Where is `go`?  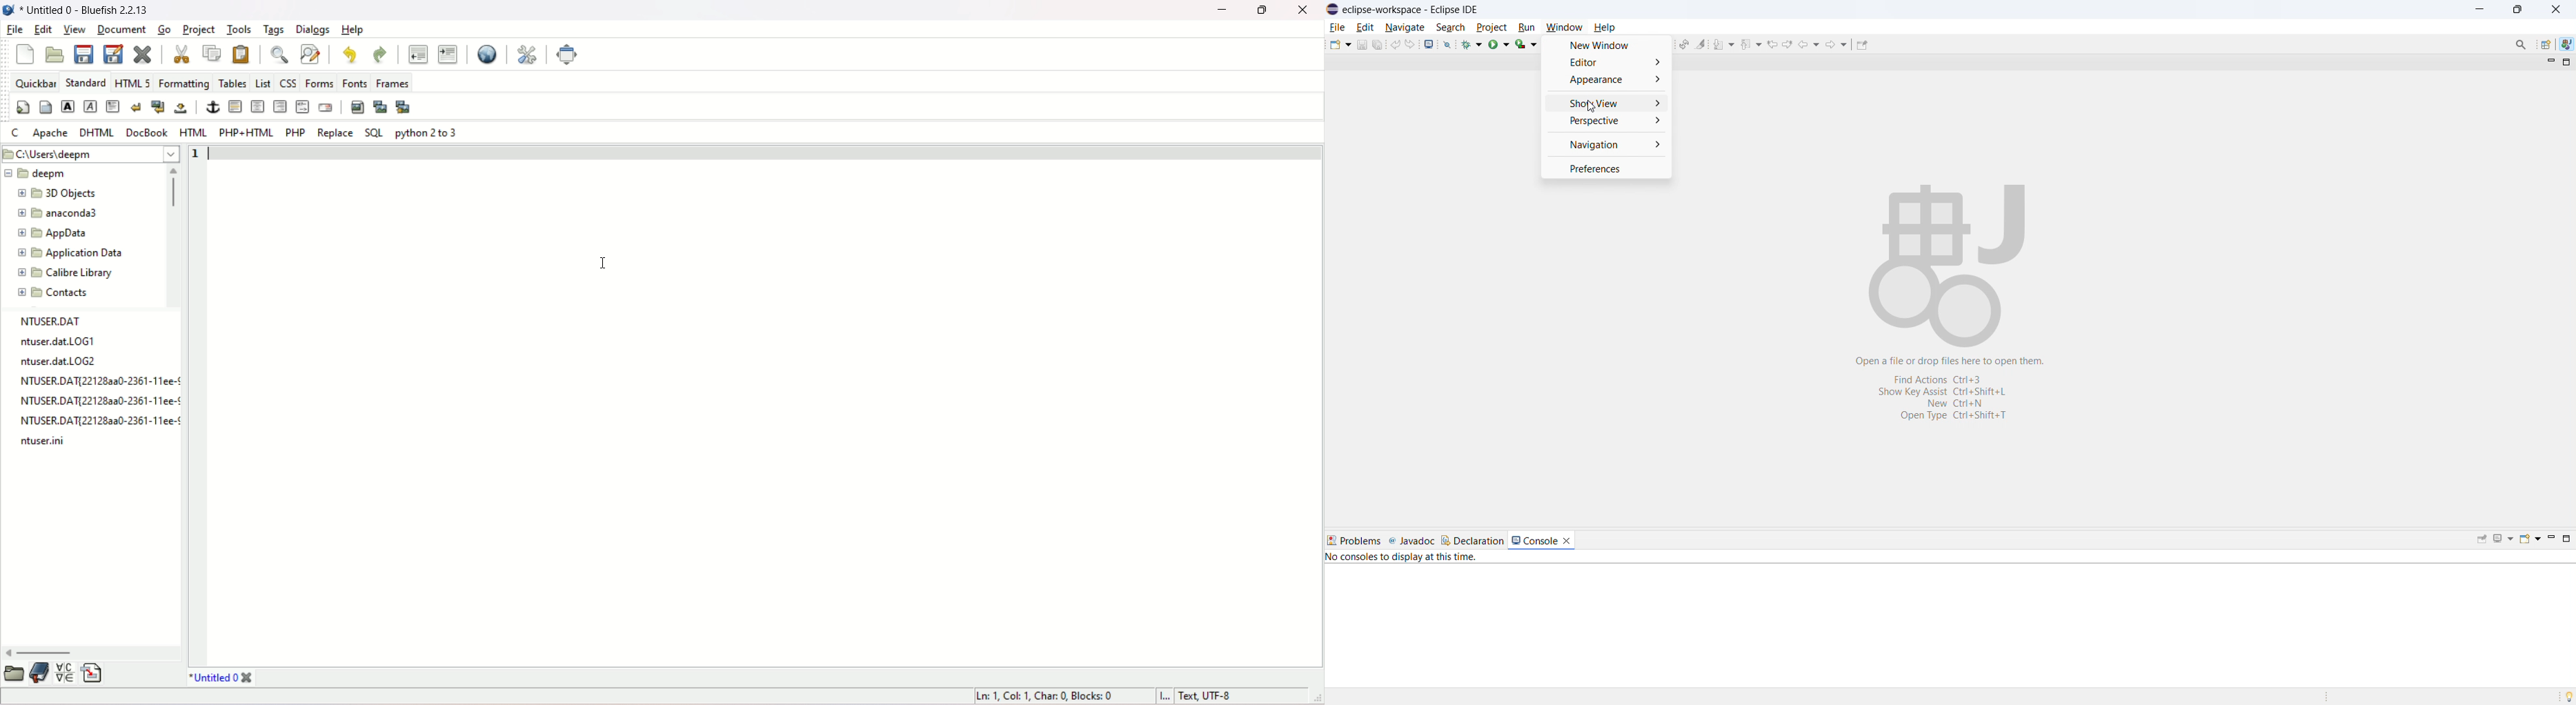 go is located at coordinates (164, 30).